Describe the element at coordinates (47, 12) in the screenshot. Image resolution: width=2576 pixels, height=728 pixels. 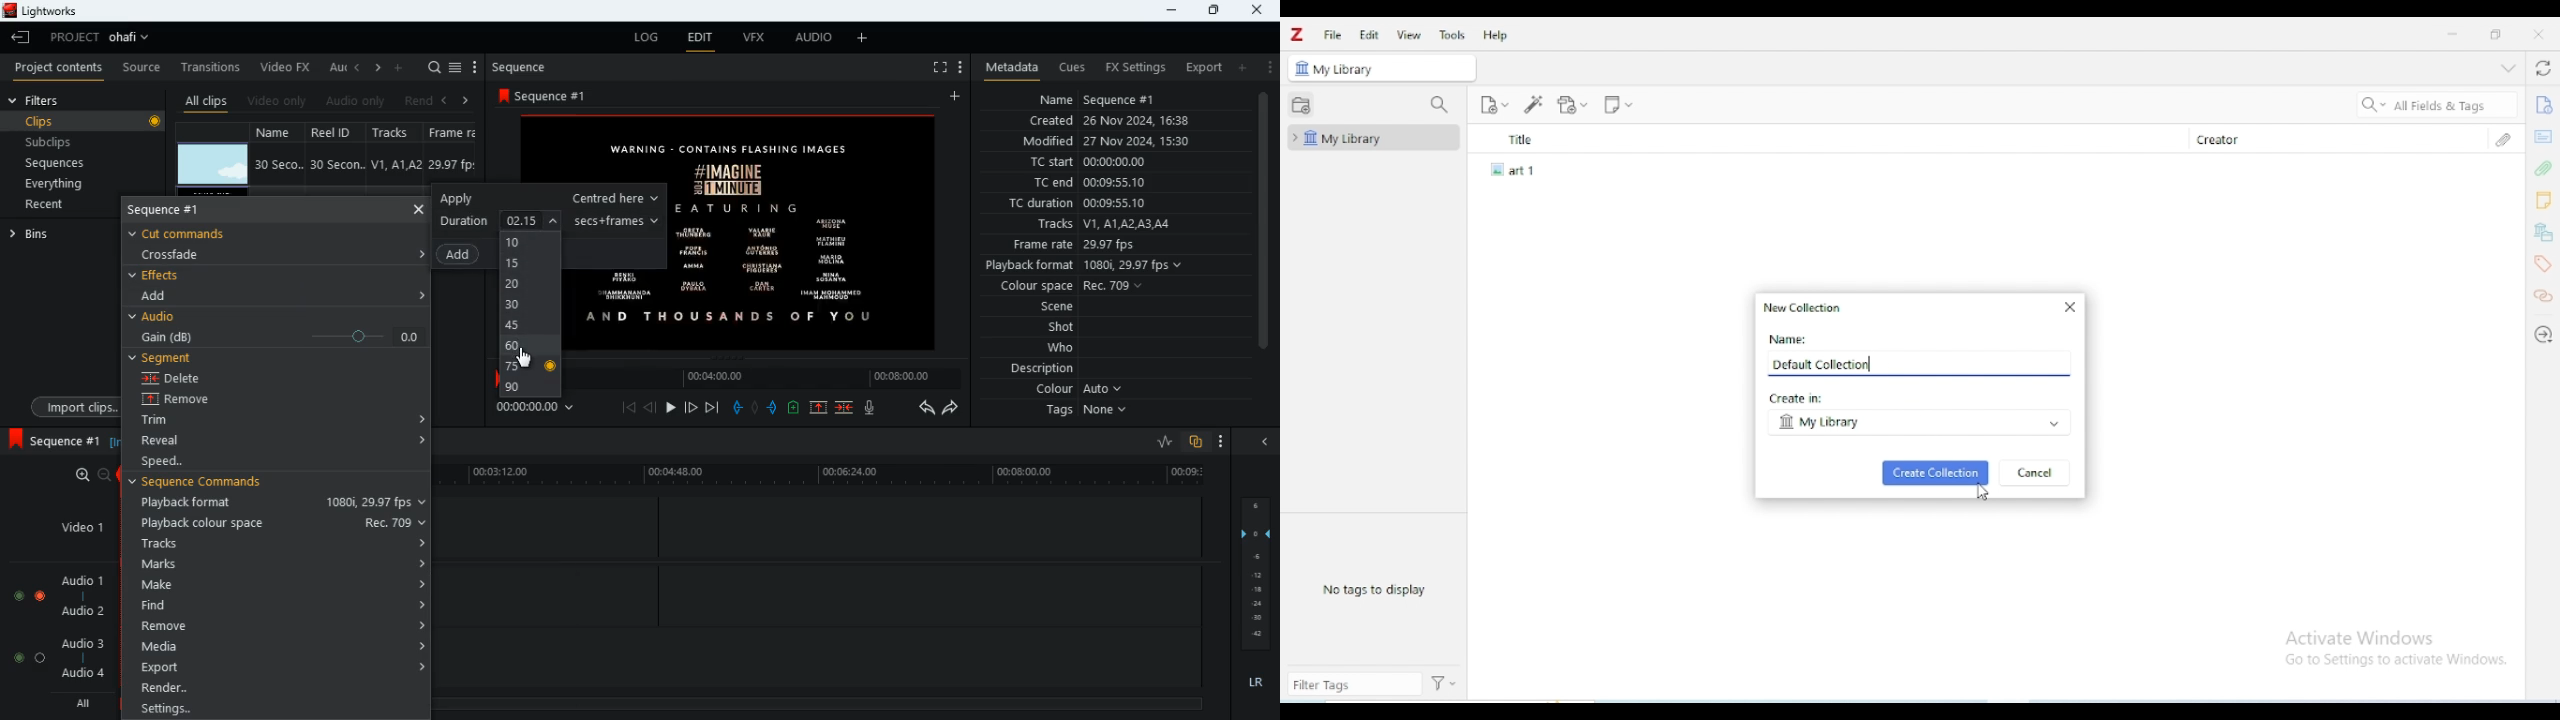
I see `lightworks` at that location.